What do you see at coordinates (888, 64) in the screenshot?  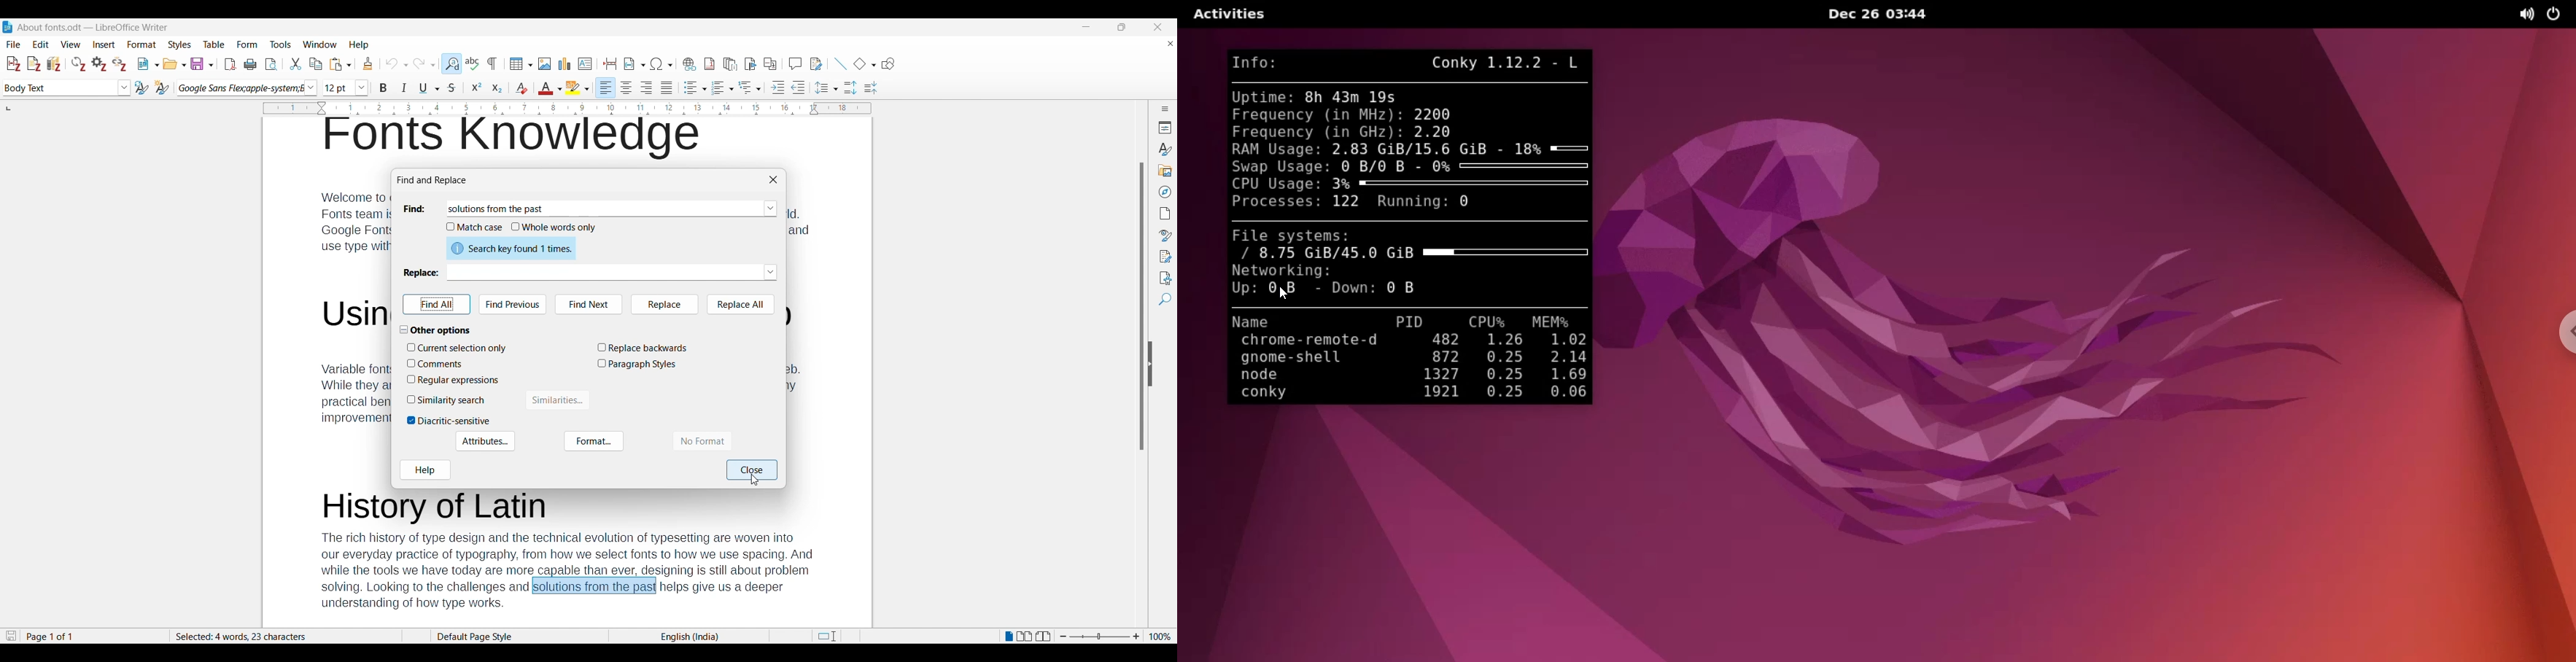 I see `Show draw functions` at bounding box center [888, 64].